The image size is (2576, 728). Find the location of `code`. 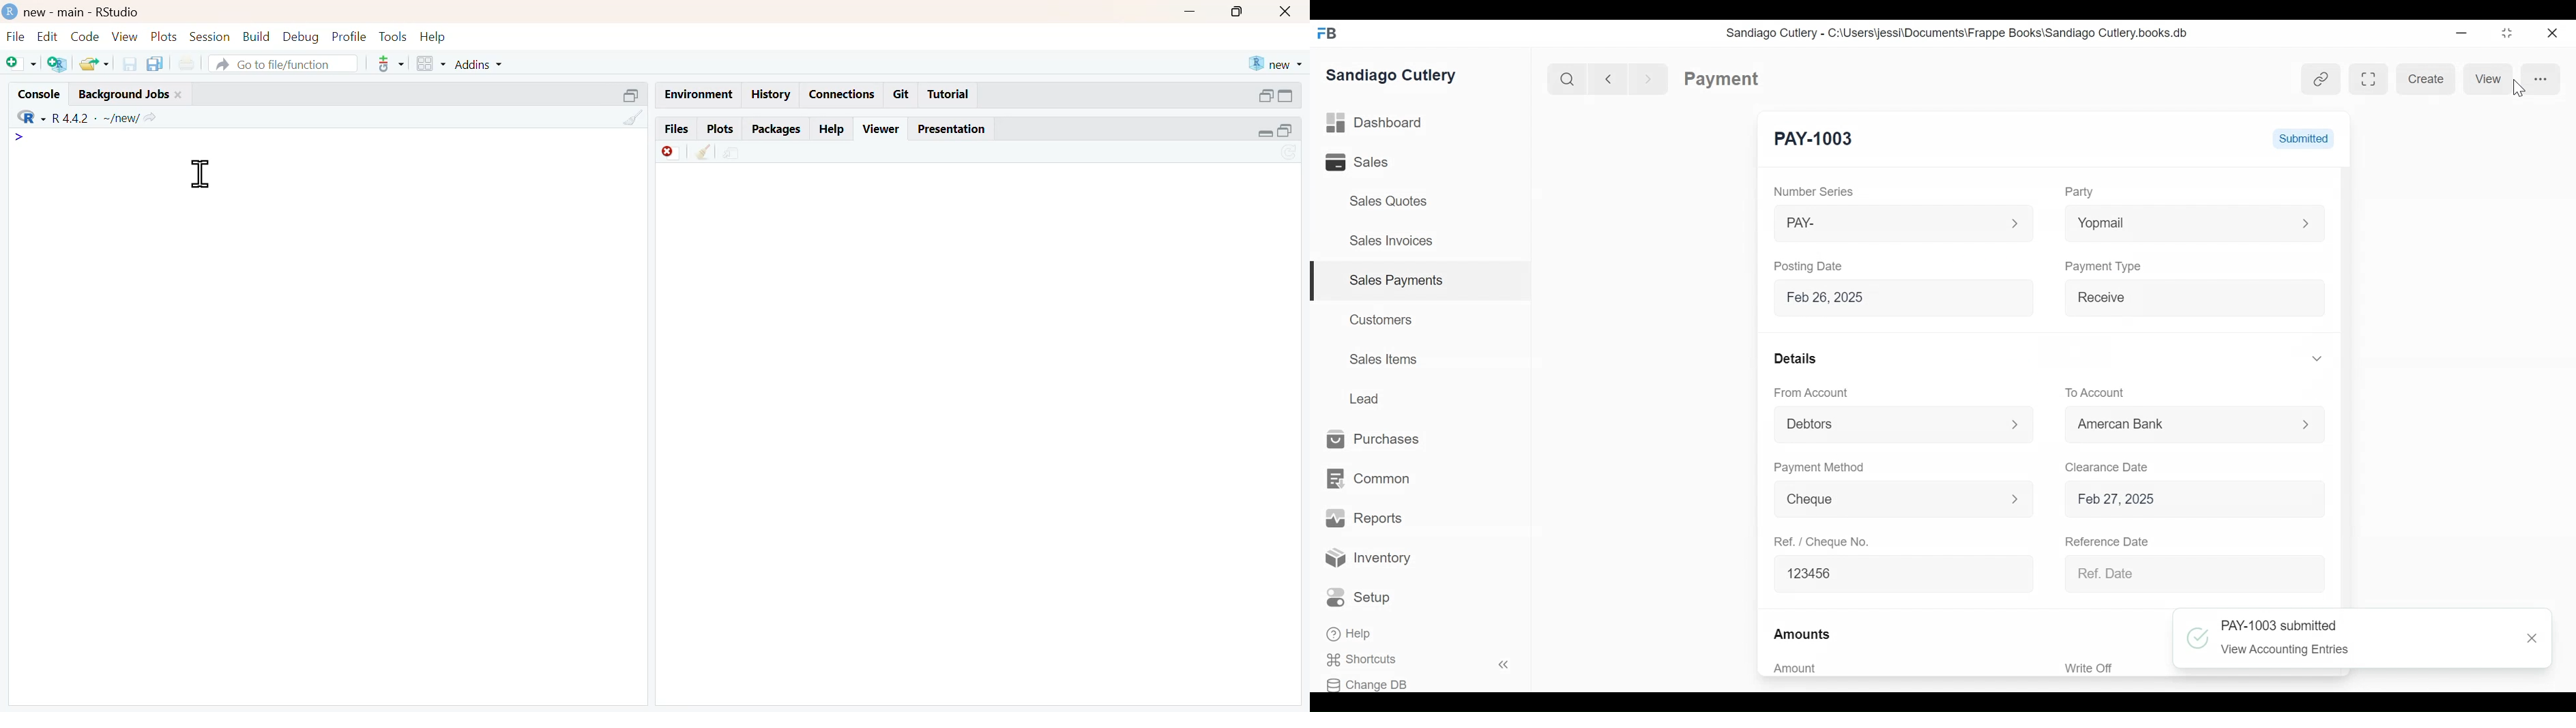

code is located at coordinates (85, 36).